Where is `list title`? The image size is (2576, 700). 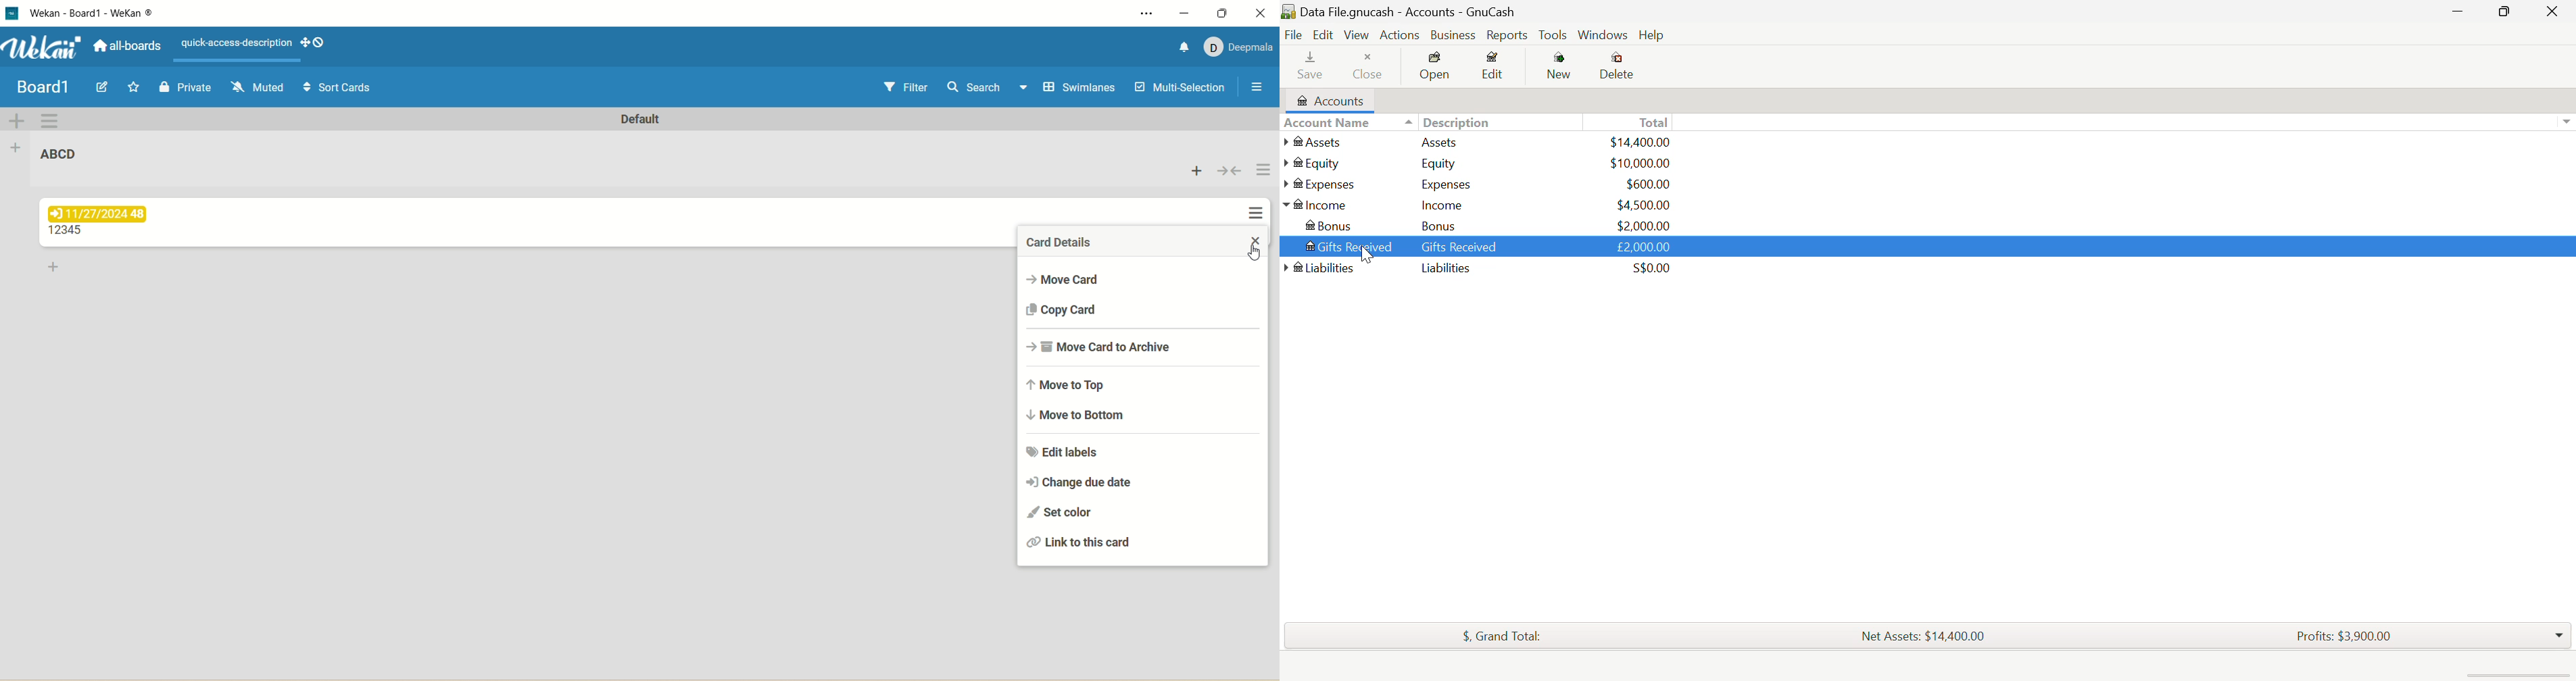 list title is located at coordinates (69, 231).